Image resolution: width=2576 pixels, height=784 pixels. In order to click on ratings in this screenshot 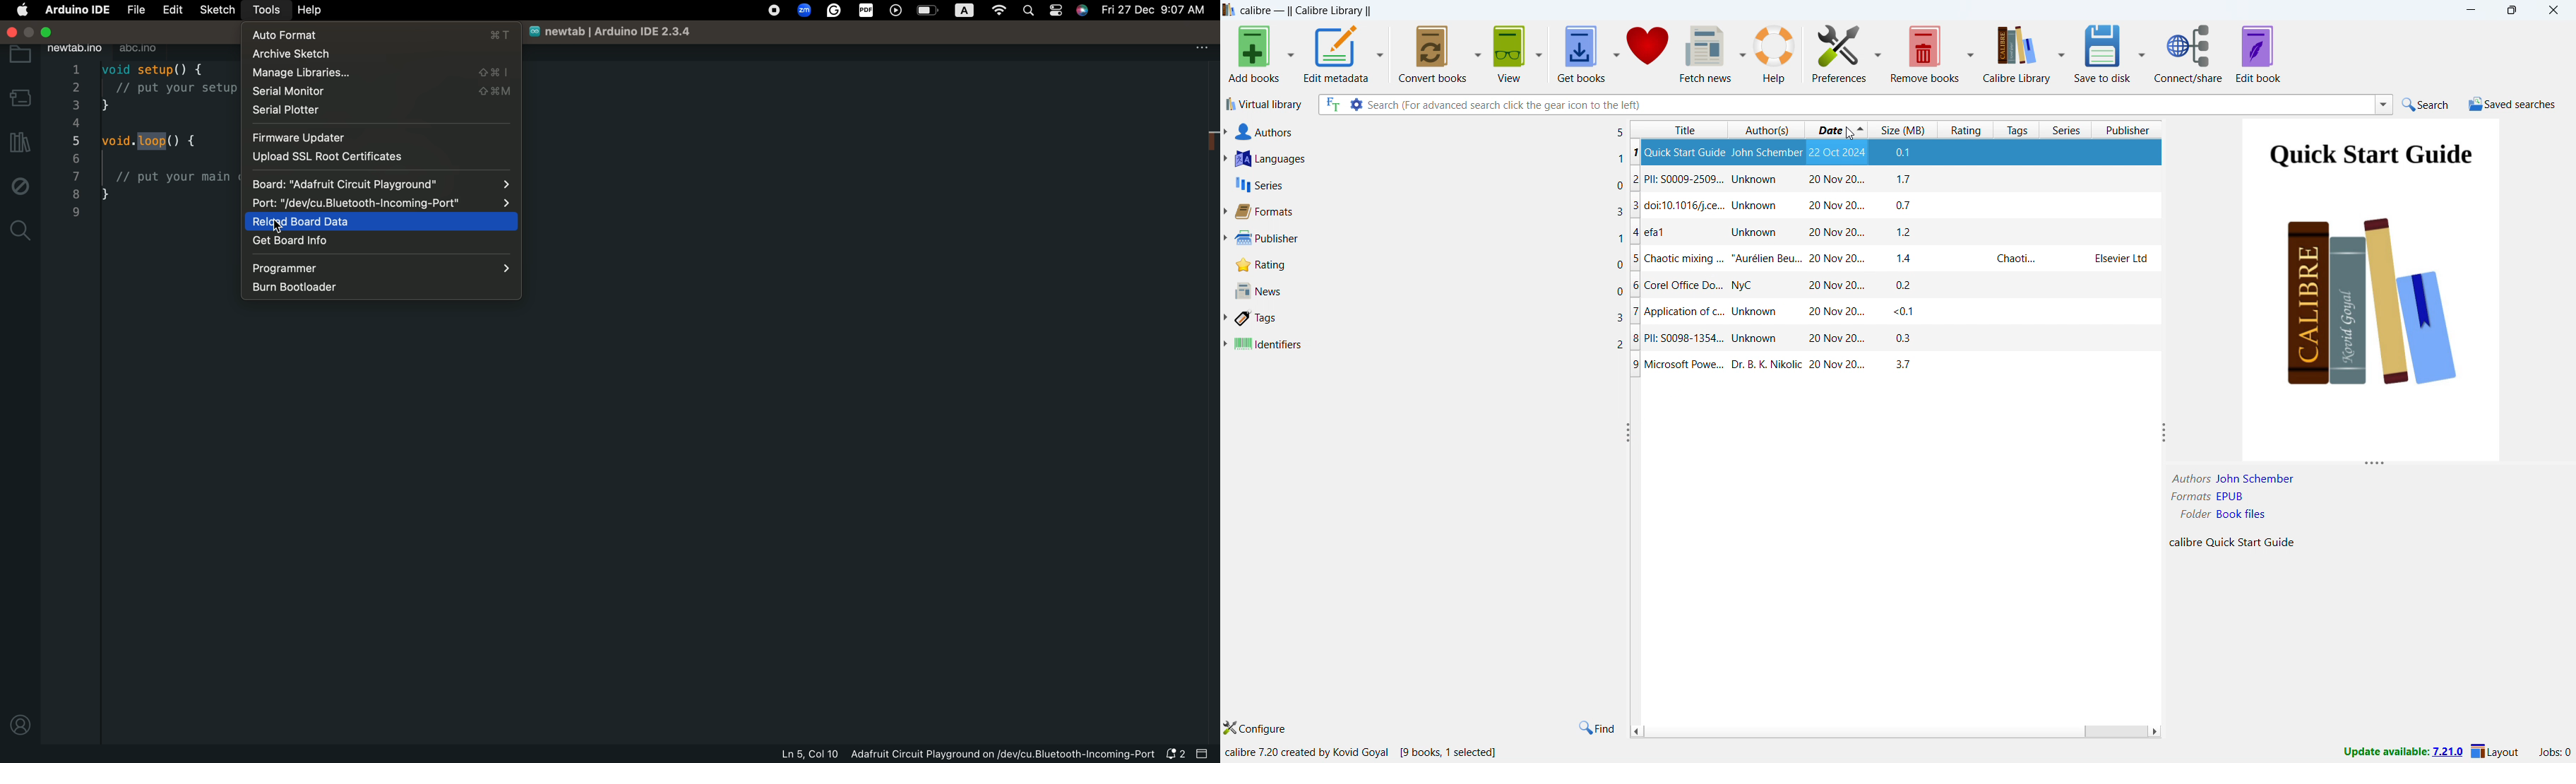, I will do `click(1429, 265)`.